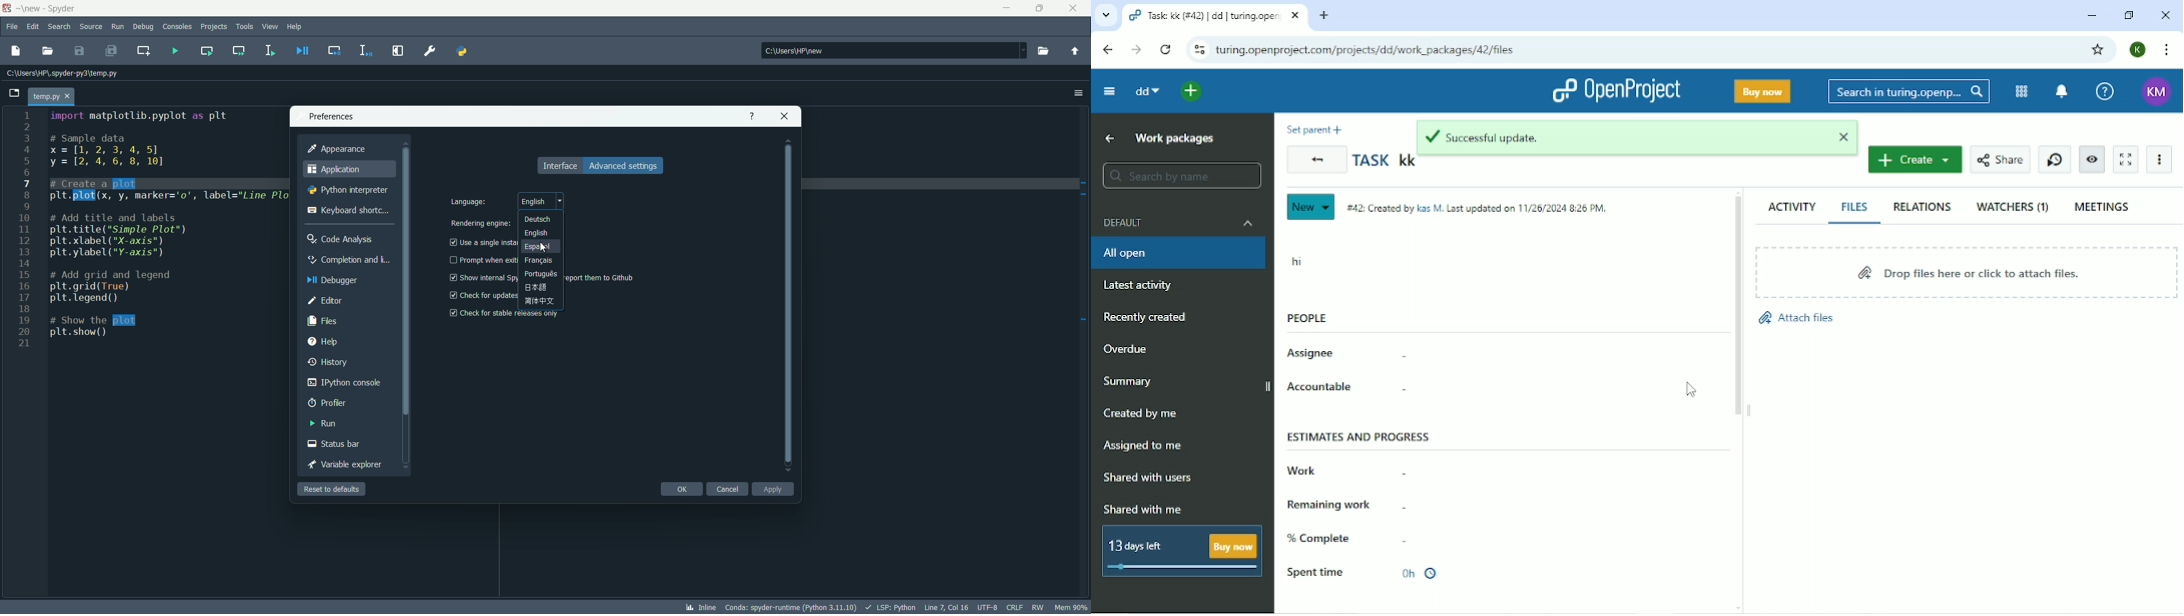  I want to click on save file, so click(80, 51).